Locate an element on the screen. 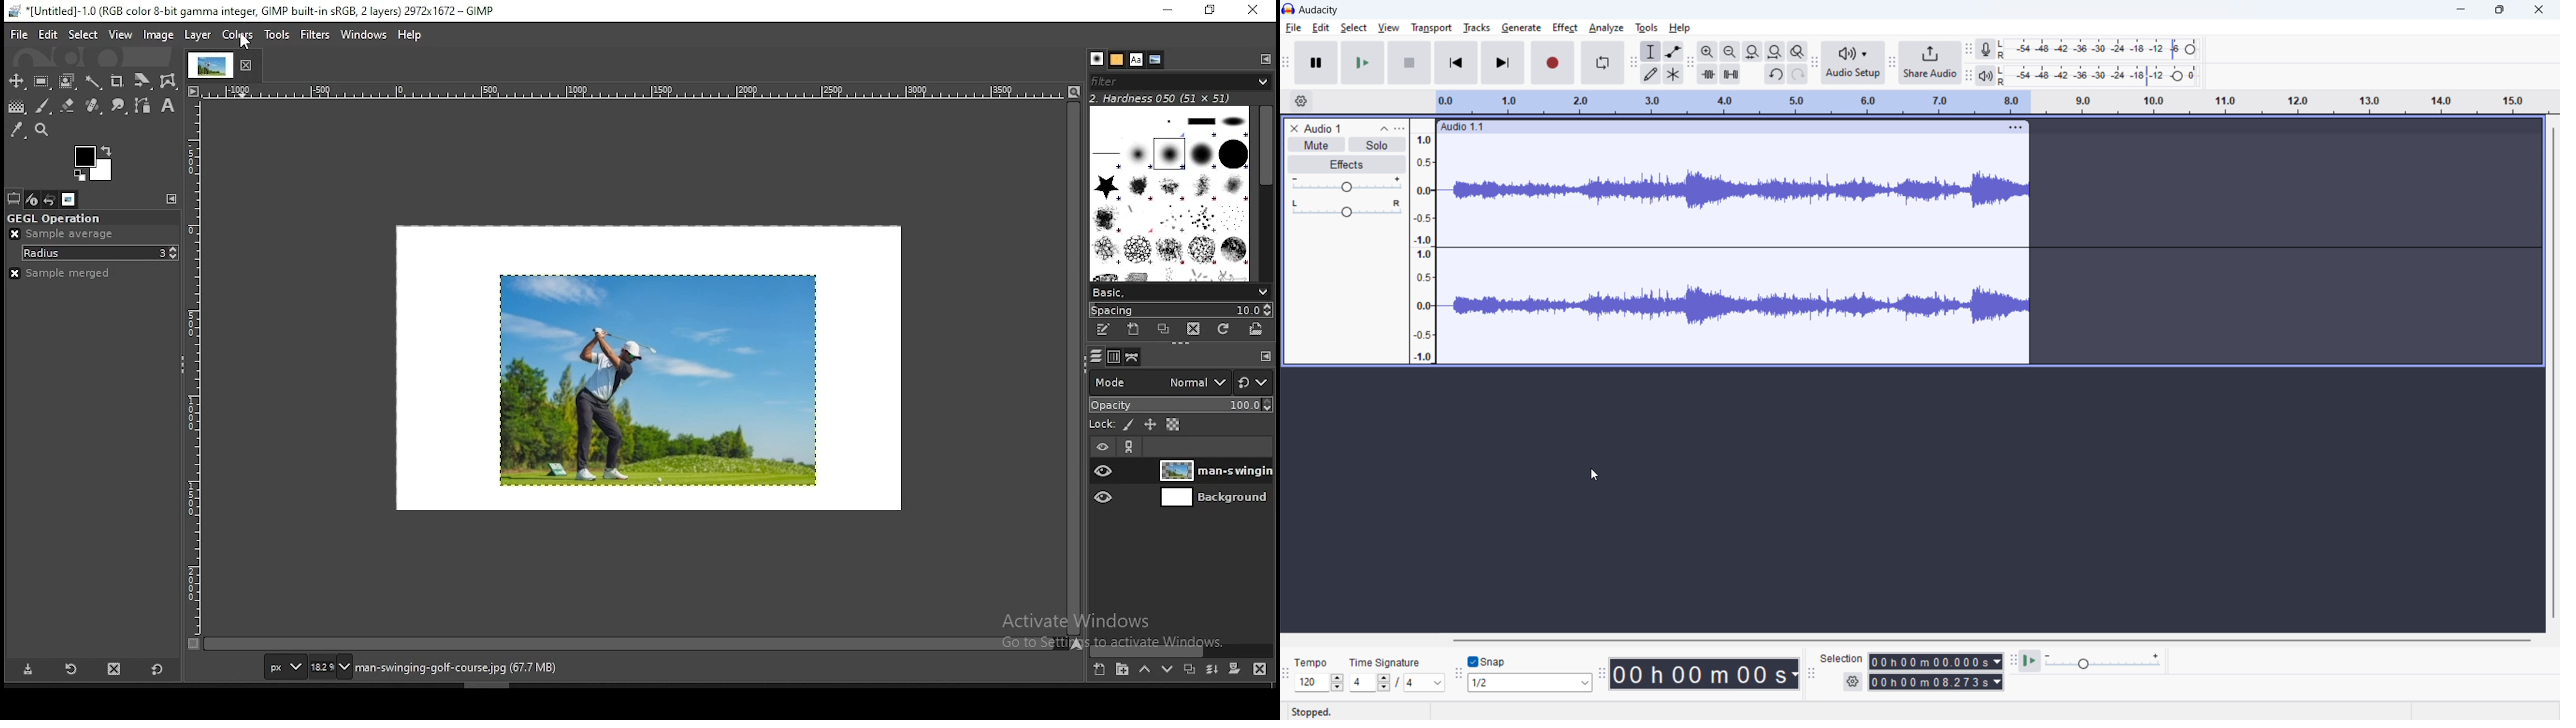  horizontal scrollbar is located at coordinates (1991, 639).